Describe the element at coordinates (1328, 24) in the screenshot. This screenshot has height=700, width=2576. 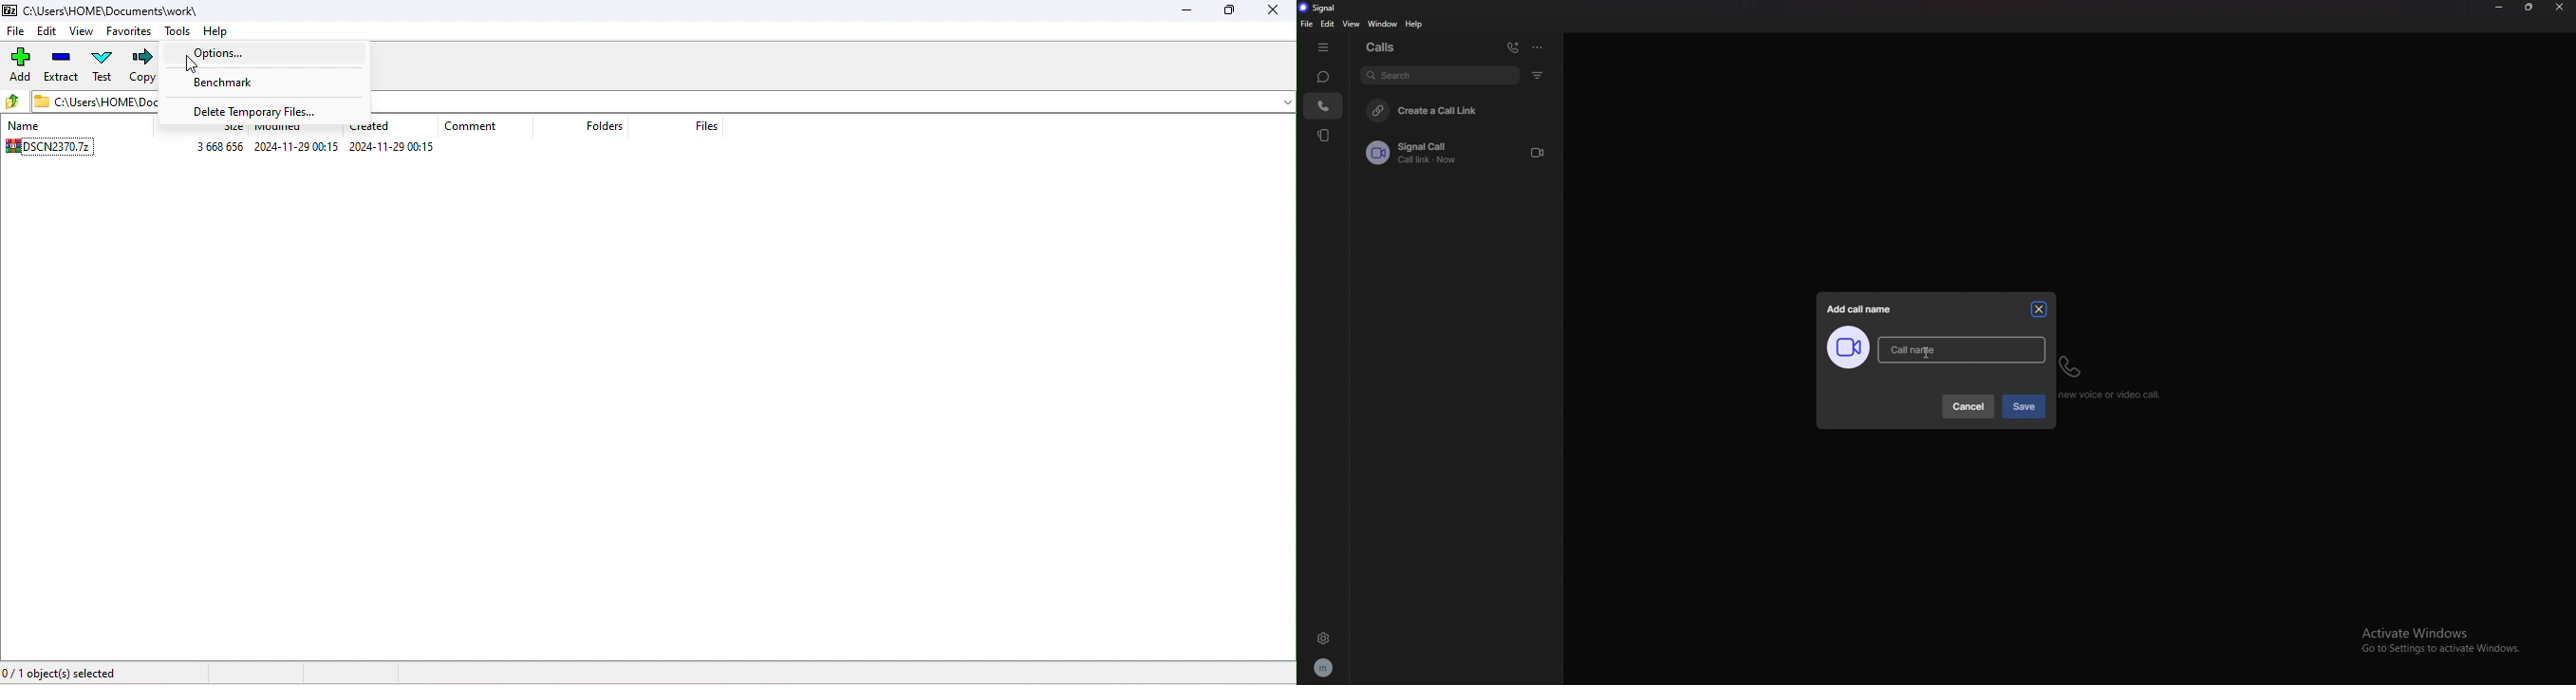
I see `edit` at that location.